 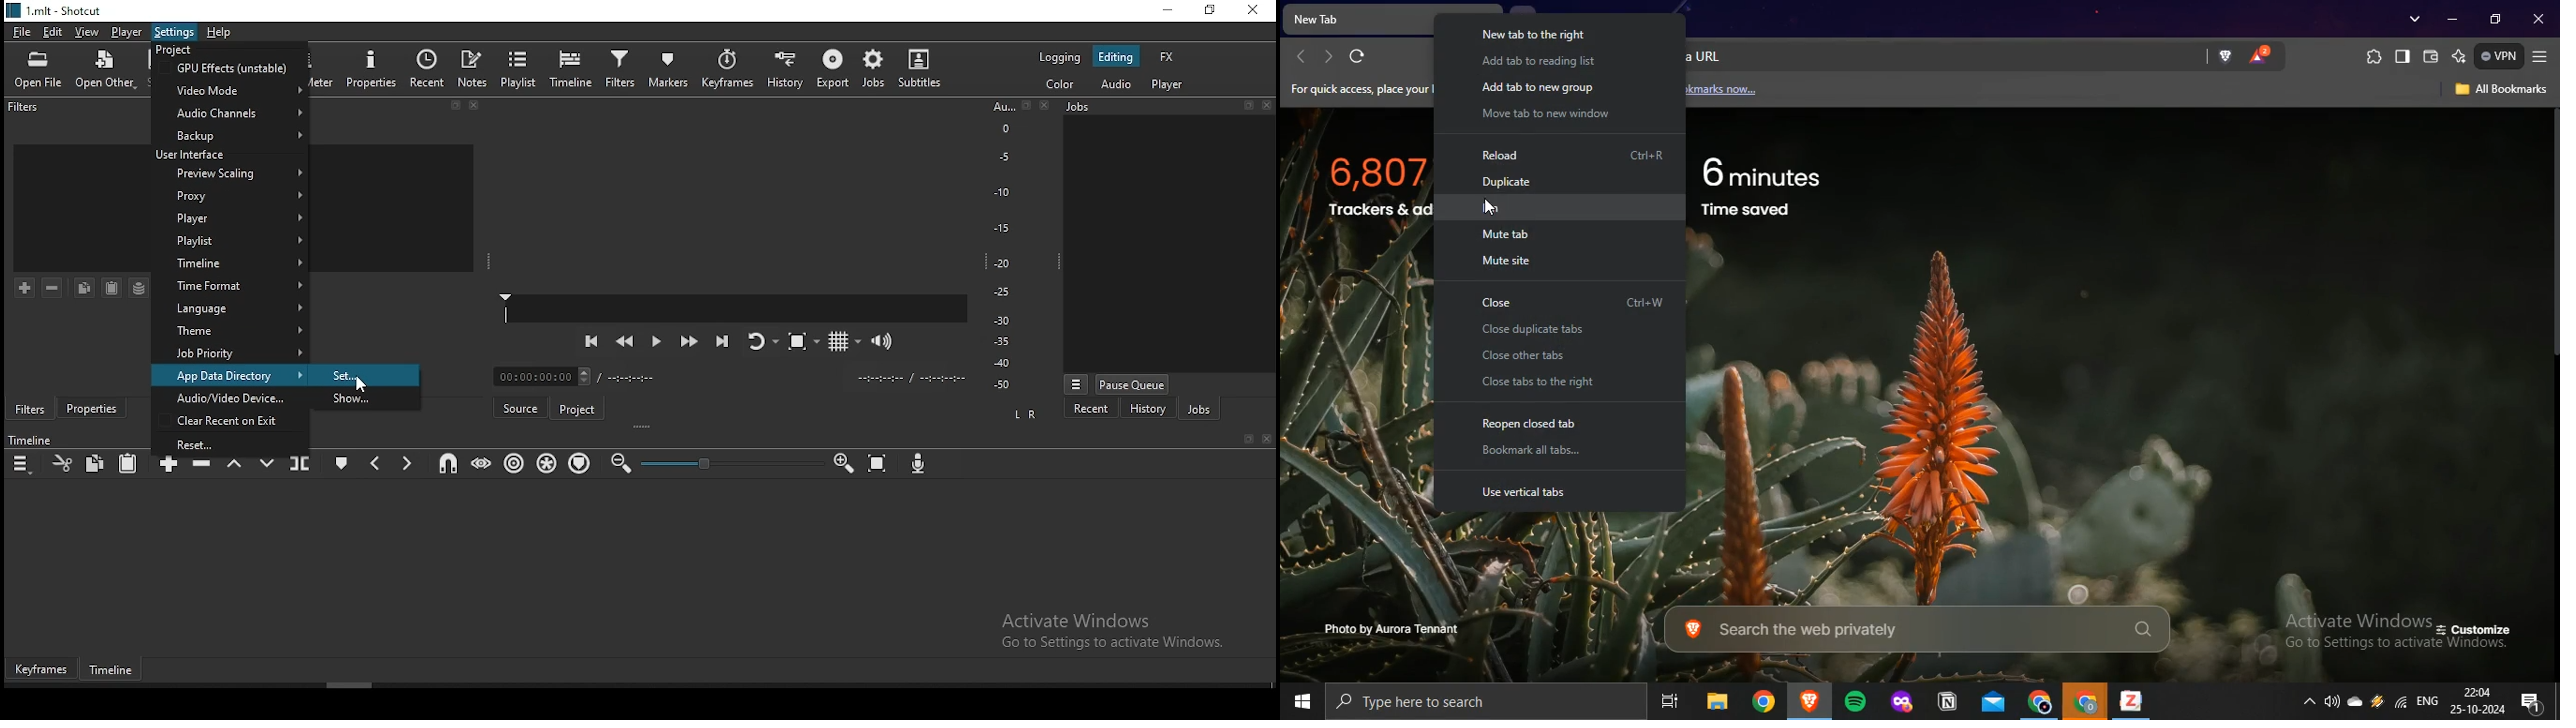 I want to click on toggle grid display on the player, so click(x=840, y=340).